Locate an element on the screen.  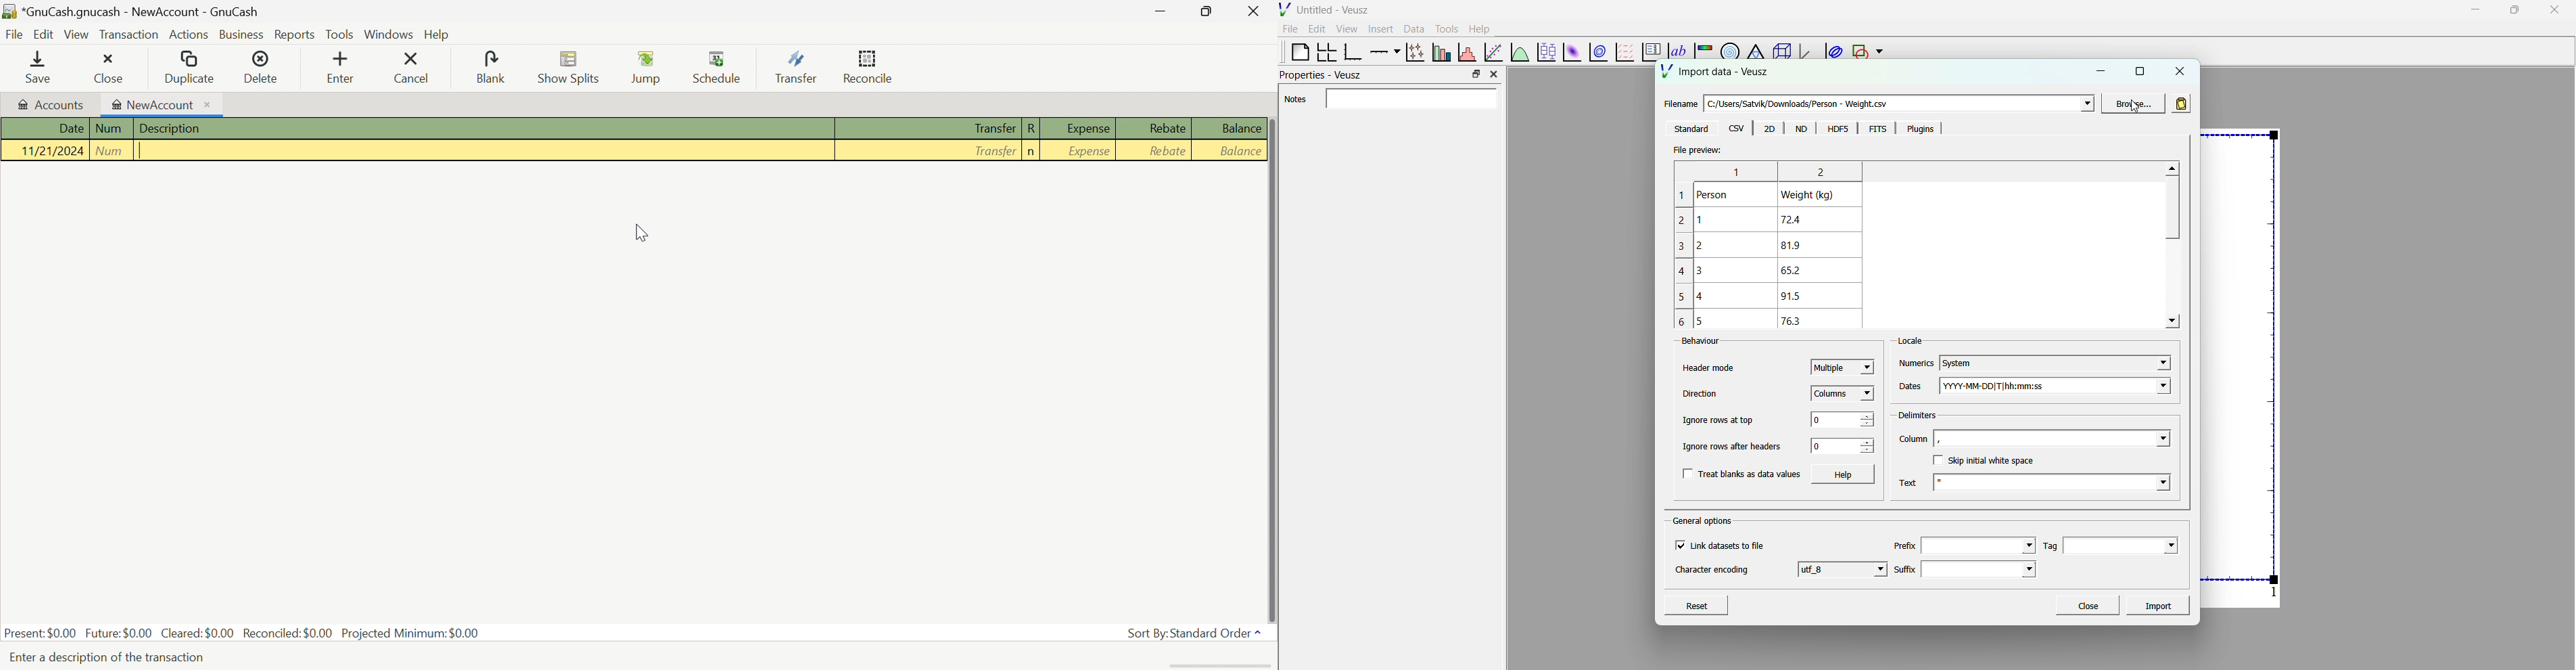
utf_8 is located at coordinates (1844, 568).